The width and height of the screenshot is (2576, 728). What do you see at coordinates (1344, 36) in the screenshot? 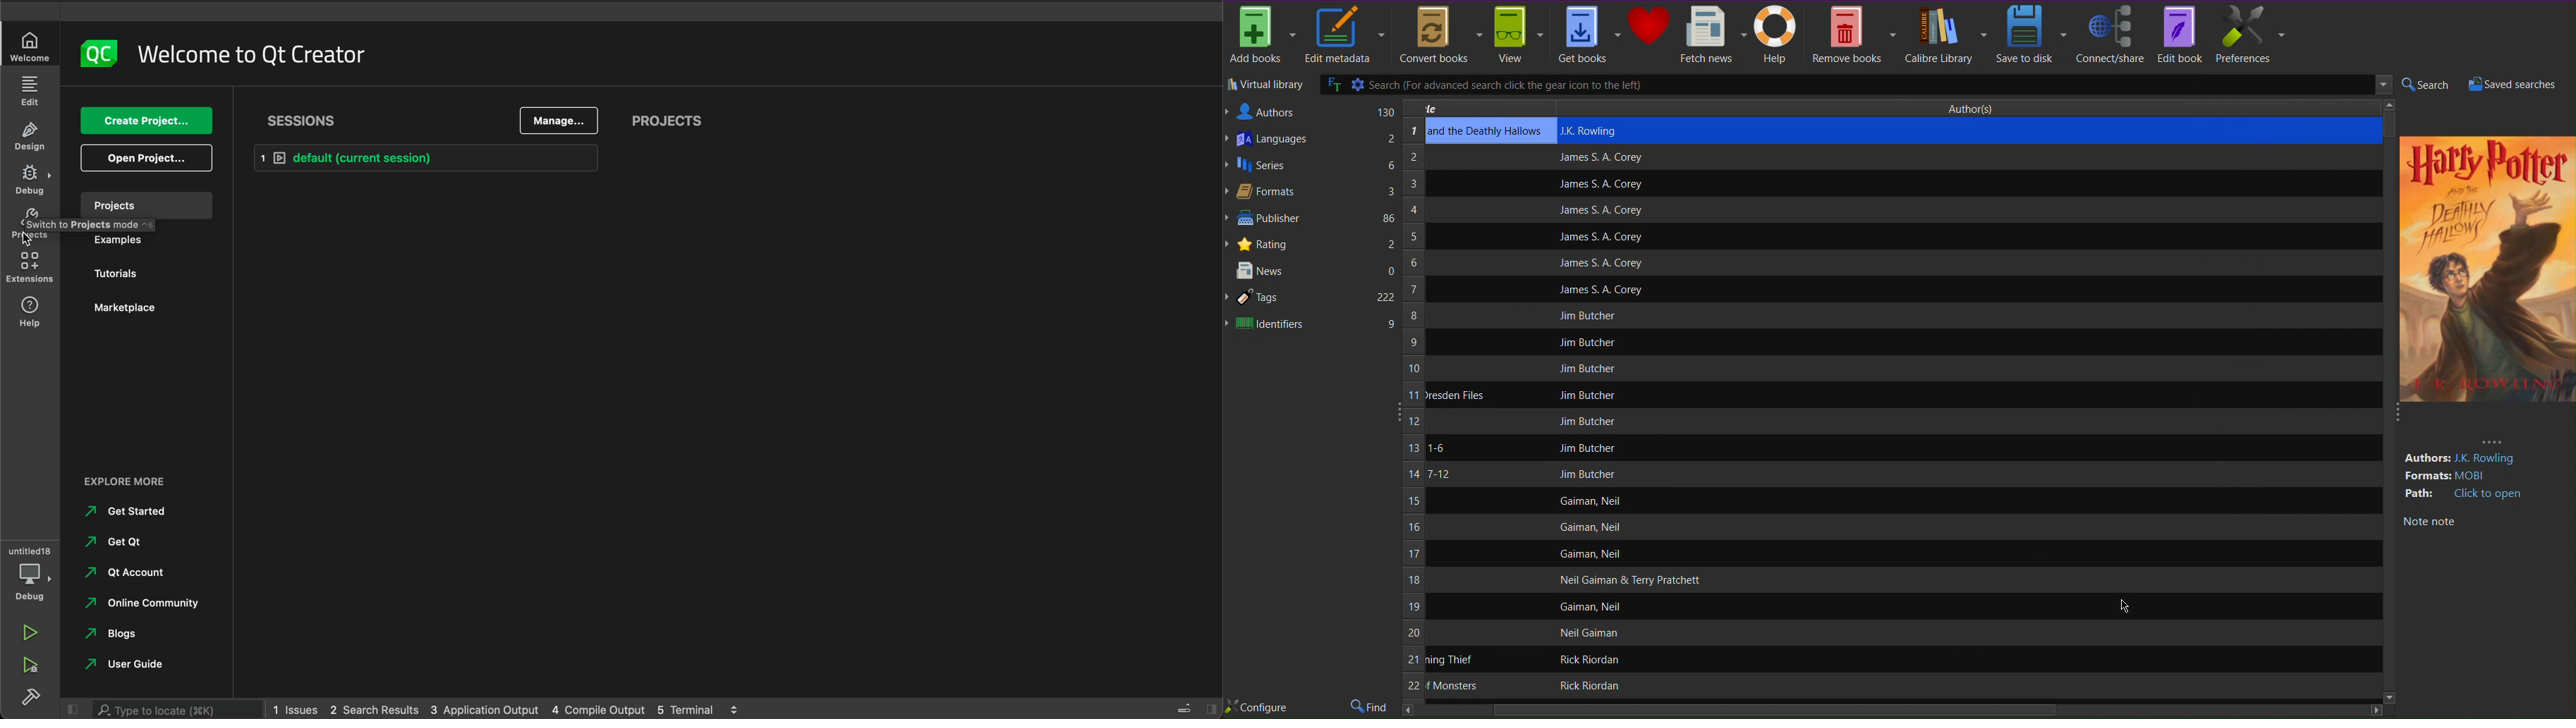
I see `Edit metadata` at bounding box center [1344, 36].